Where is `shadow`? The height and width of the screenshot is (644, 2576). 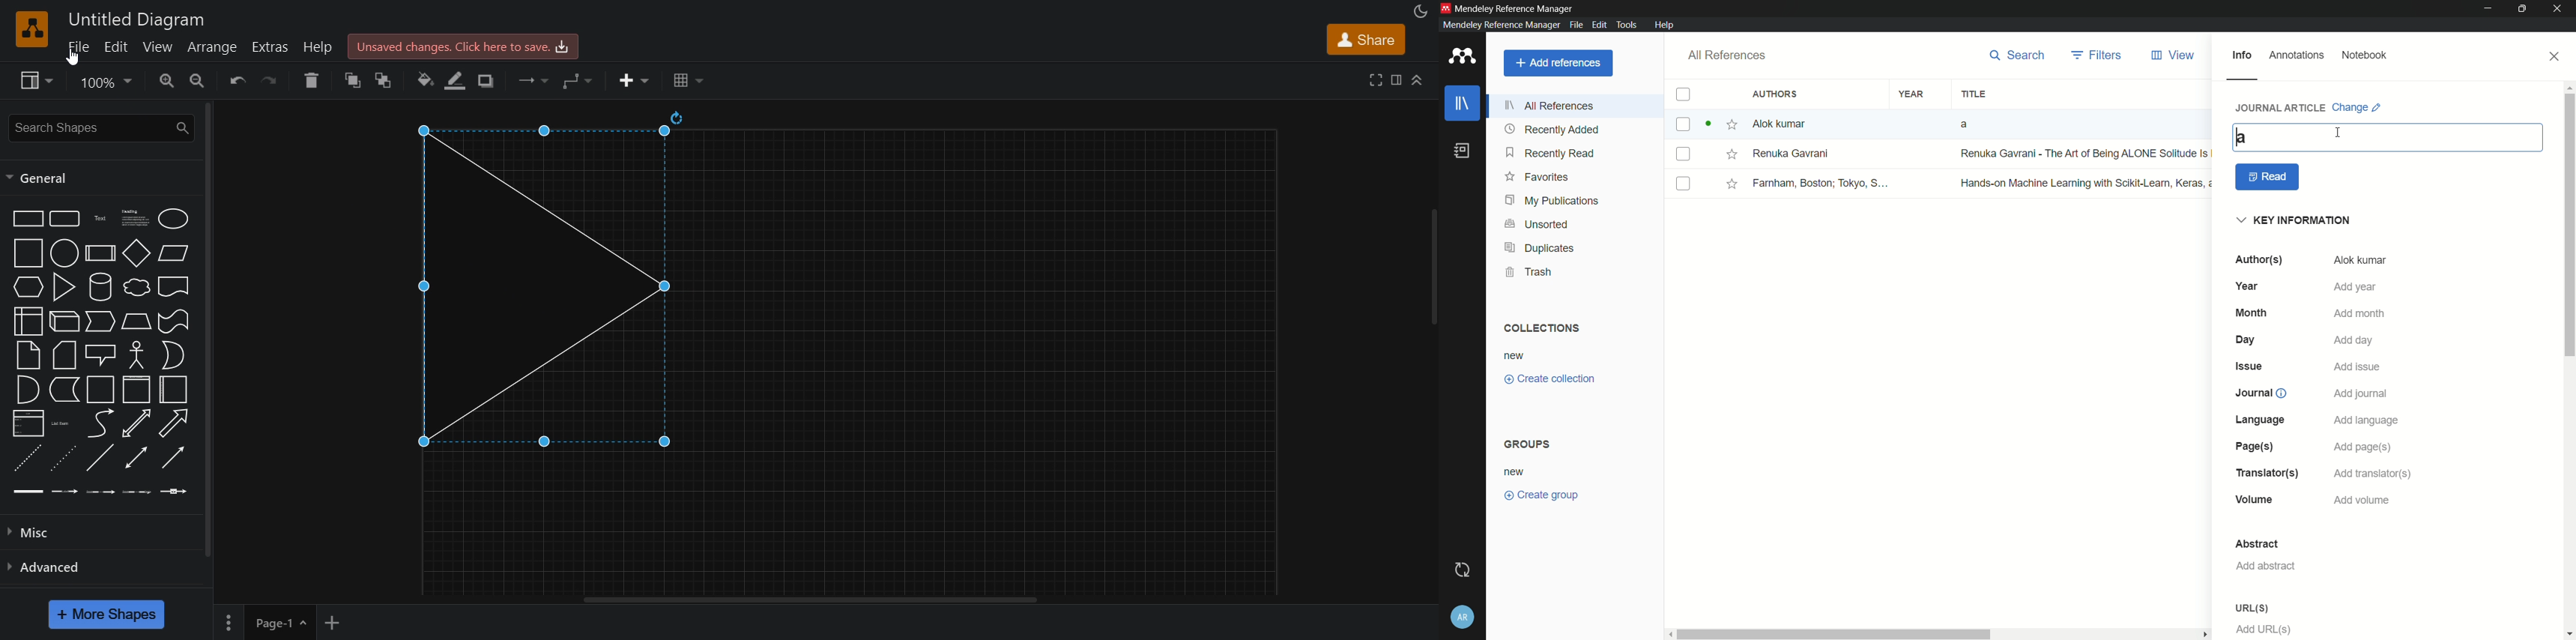
shadow is located at coordinates (488, 82).